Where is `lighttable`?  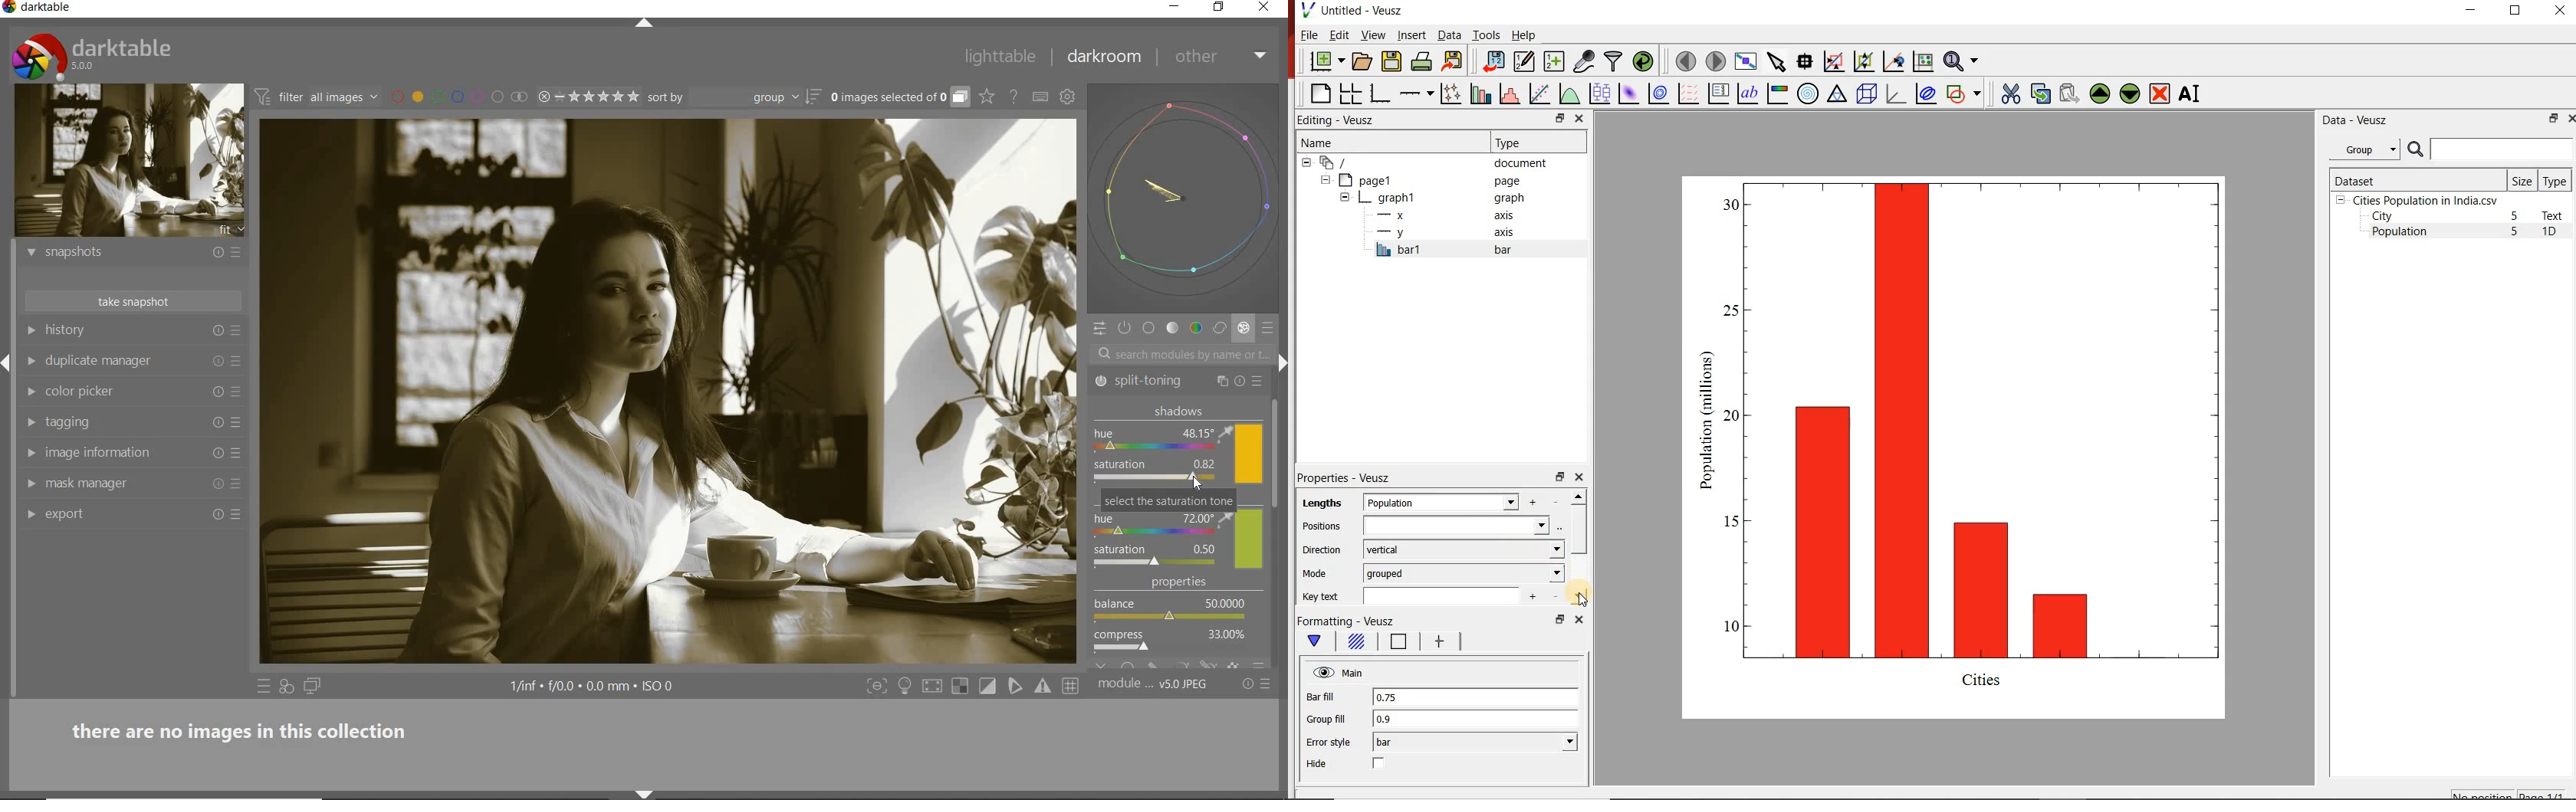 lighttable is located at coordinates (1001, 59).